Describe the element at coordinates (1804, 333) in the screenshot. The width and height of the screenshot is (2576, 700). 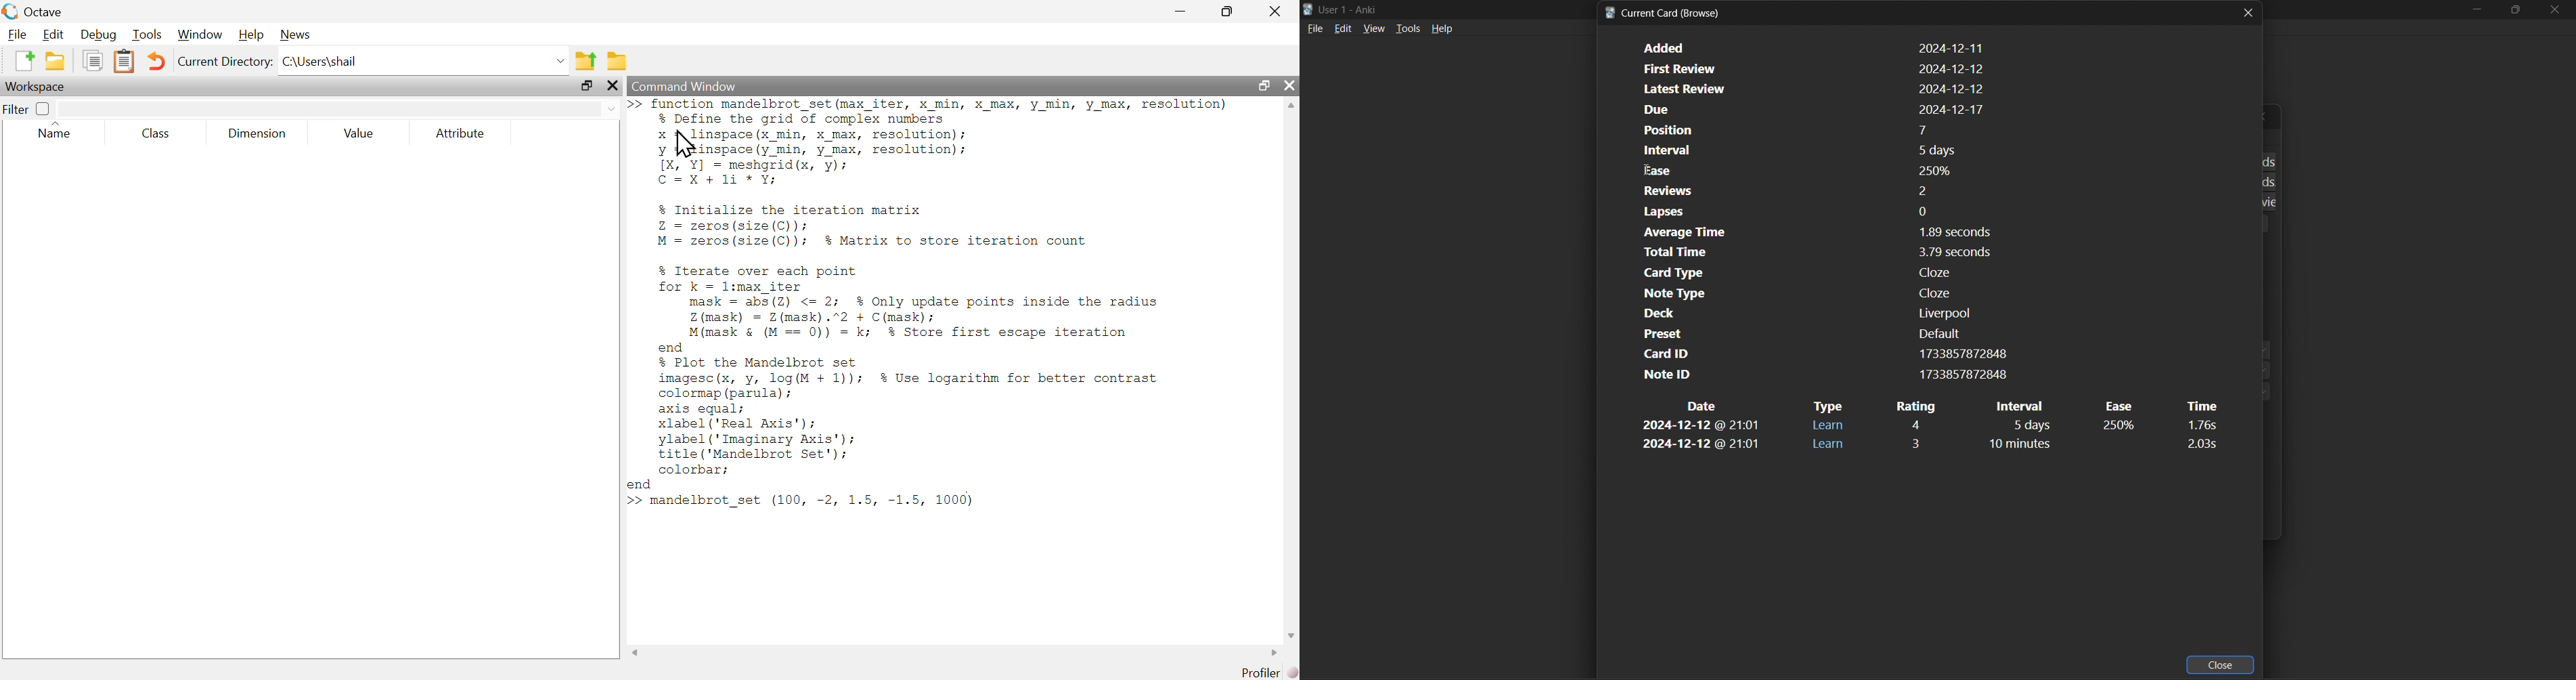
I see `card preset` at that location.